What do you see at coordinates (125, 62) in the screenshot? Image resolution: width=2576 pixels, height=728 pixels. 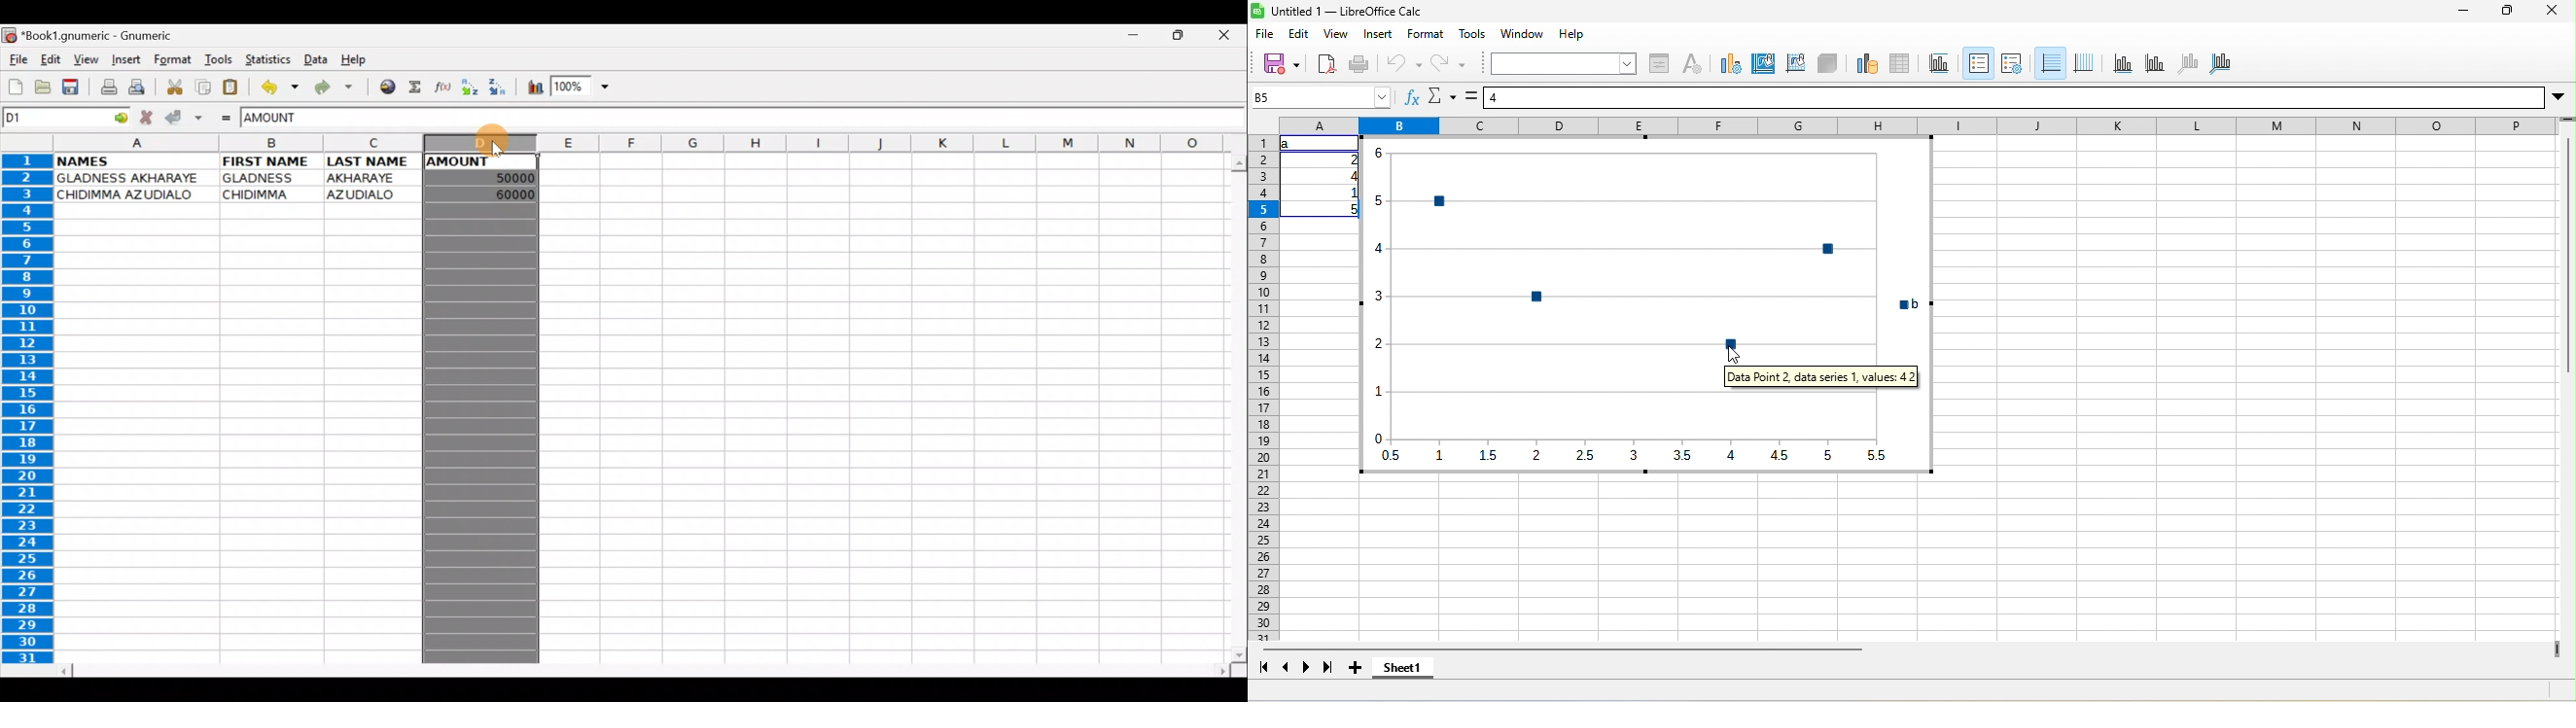 I see `Insert` at bounding box center [125, 62].